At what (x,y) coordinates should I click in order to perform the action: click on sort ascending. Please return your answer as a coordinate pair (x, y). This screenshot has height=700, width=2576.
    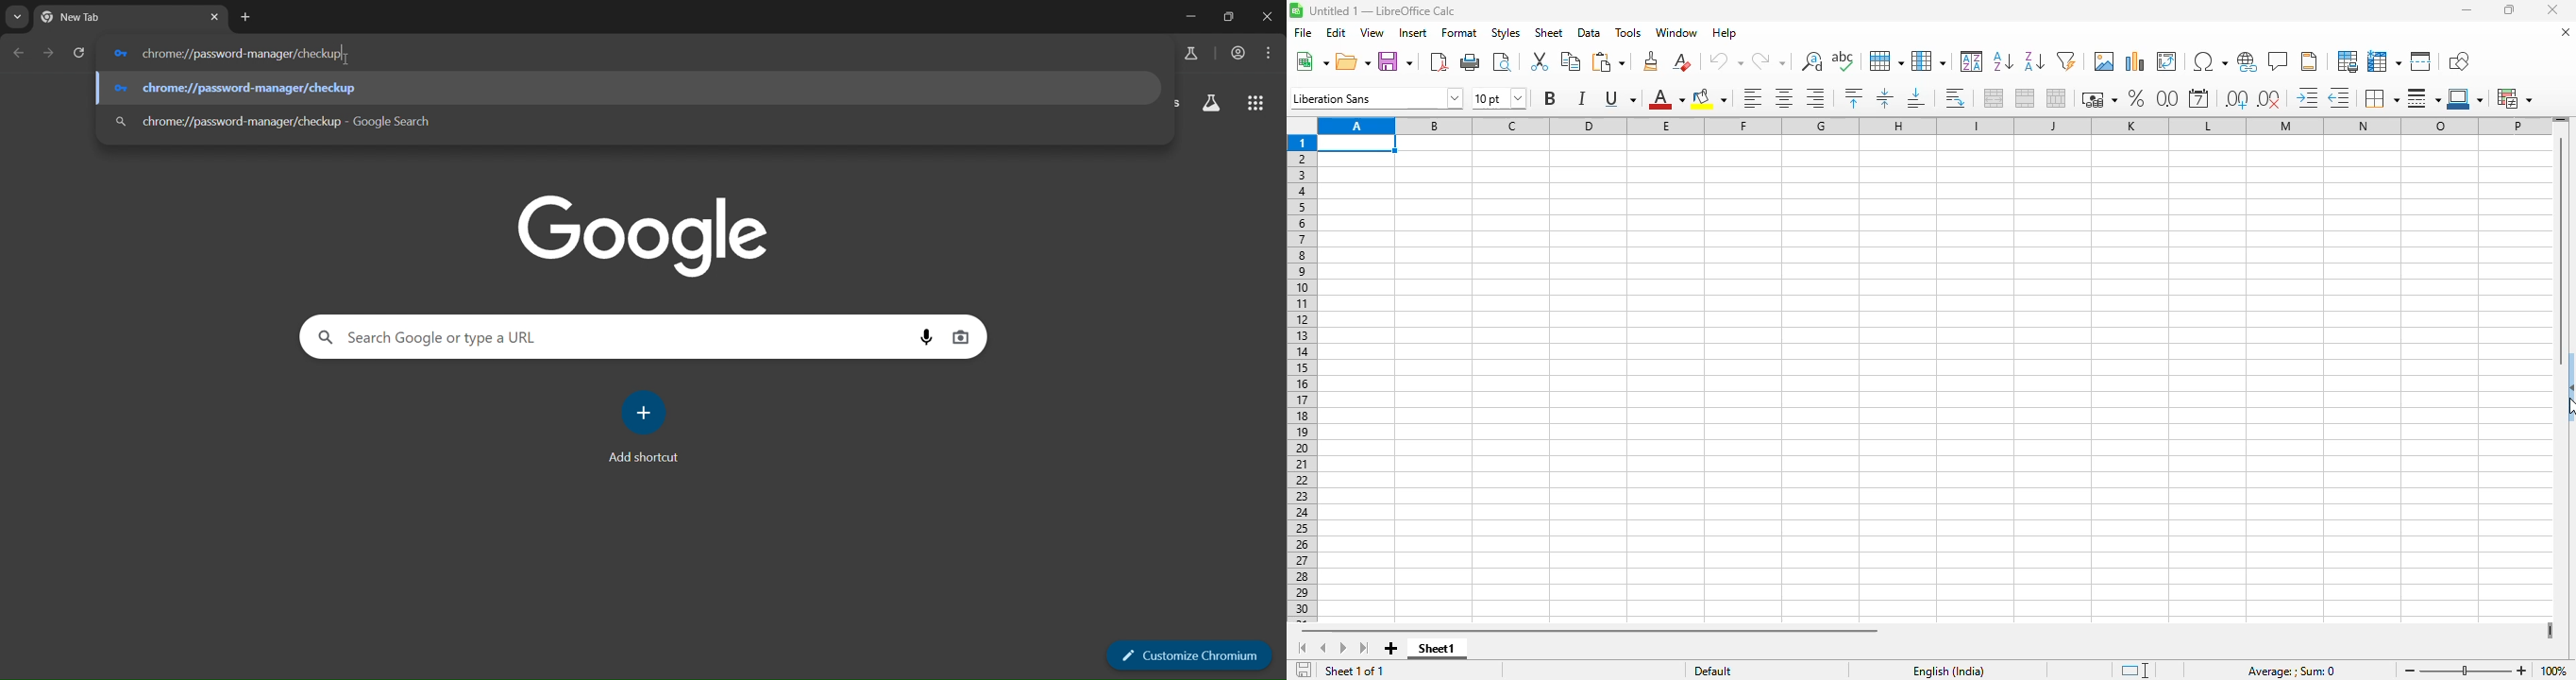
    Looking at the image, I should click on (2003, 60).